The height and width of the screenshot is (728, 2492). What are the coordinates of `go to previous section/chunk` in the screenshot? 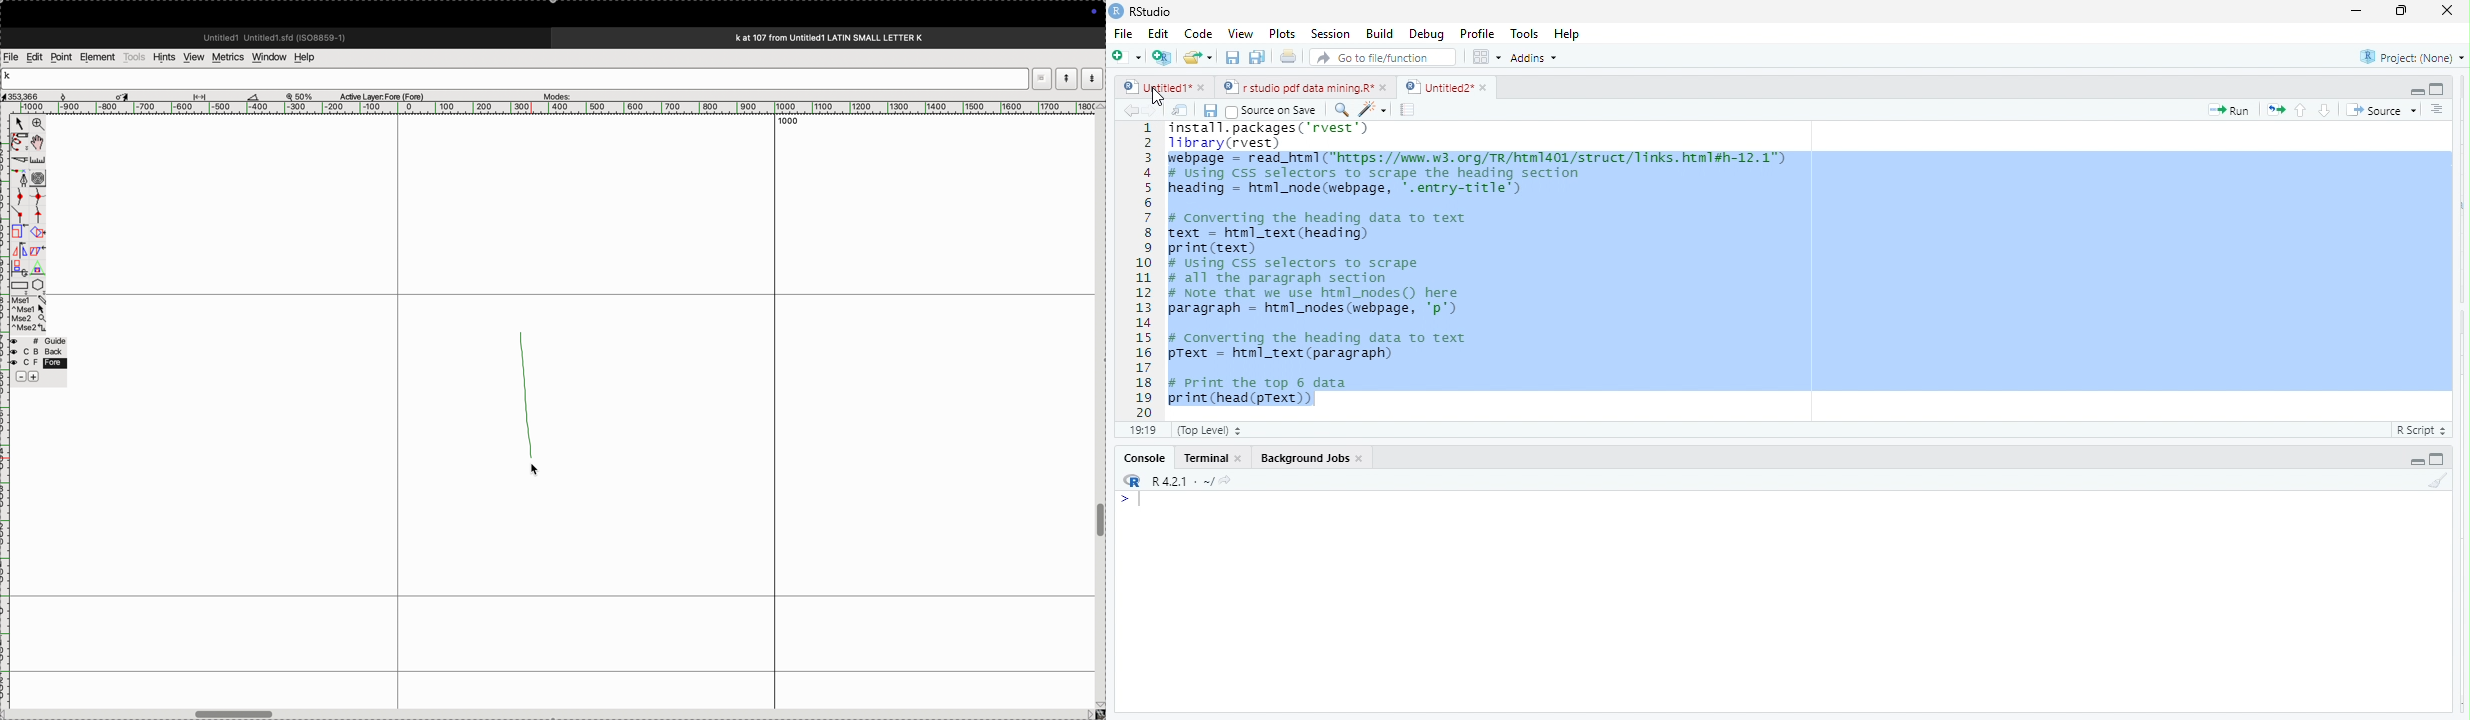 It's located at (2302, 111).